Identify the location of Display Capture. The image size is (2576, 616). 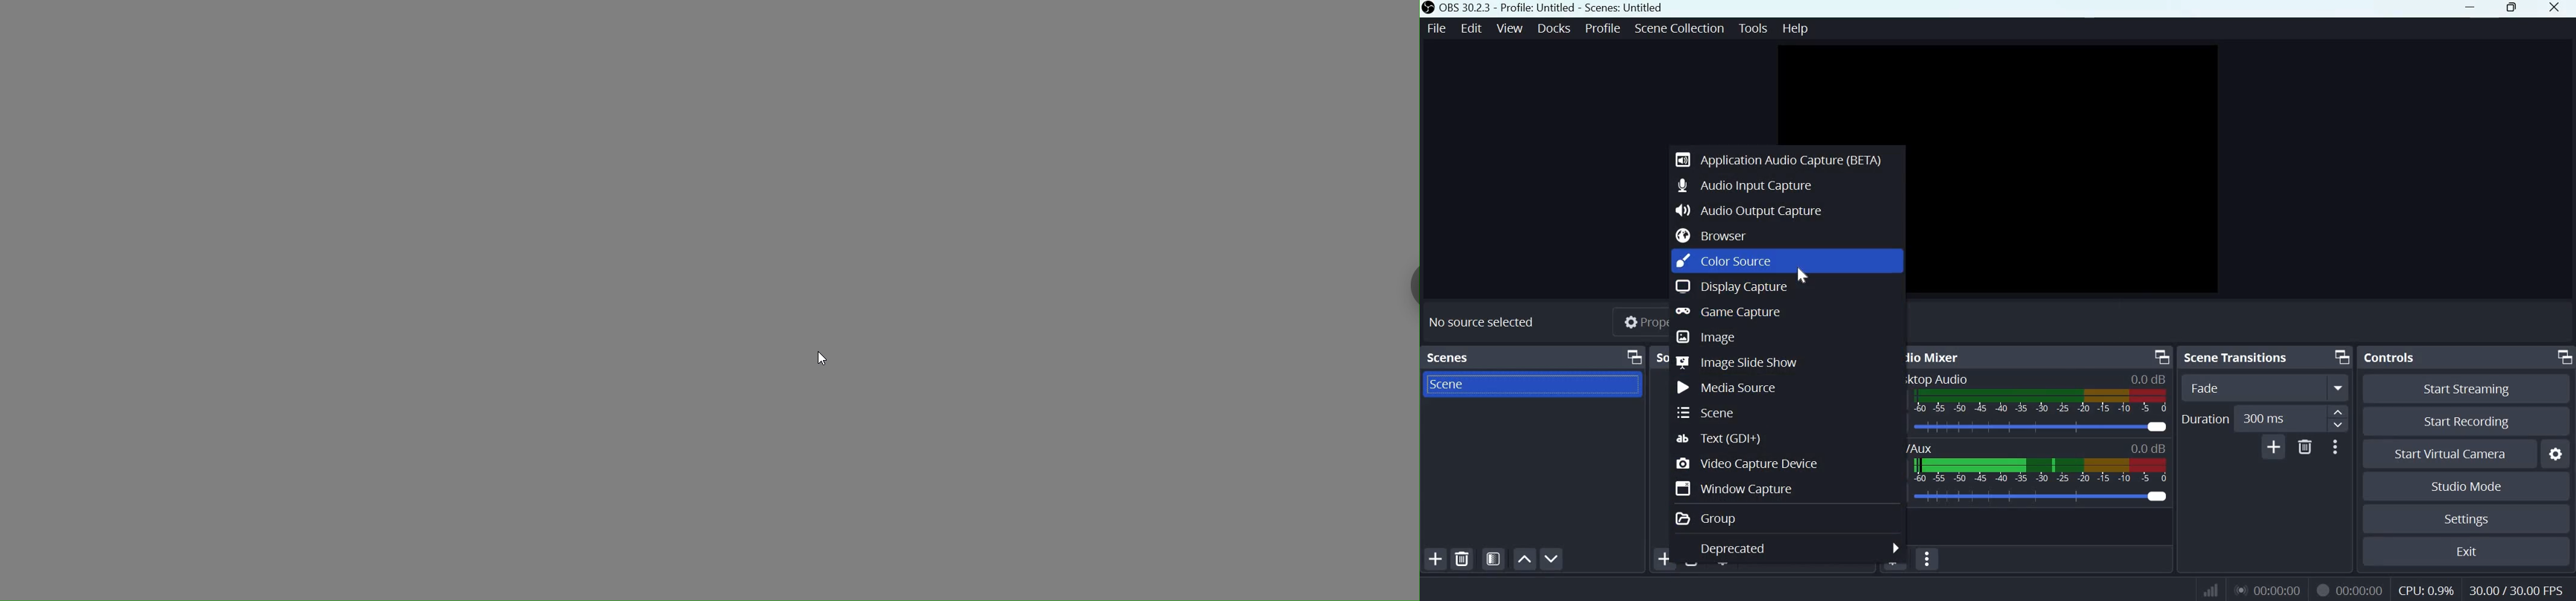
(1731, 286).